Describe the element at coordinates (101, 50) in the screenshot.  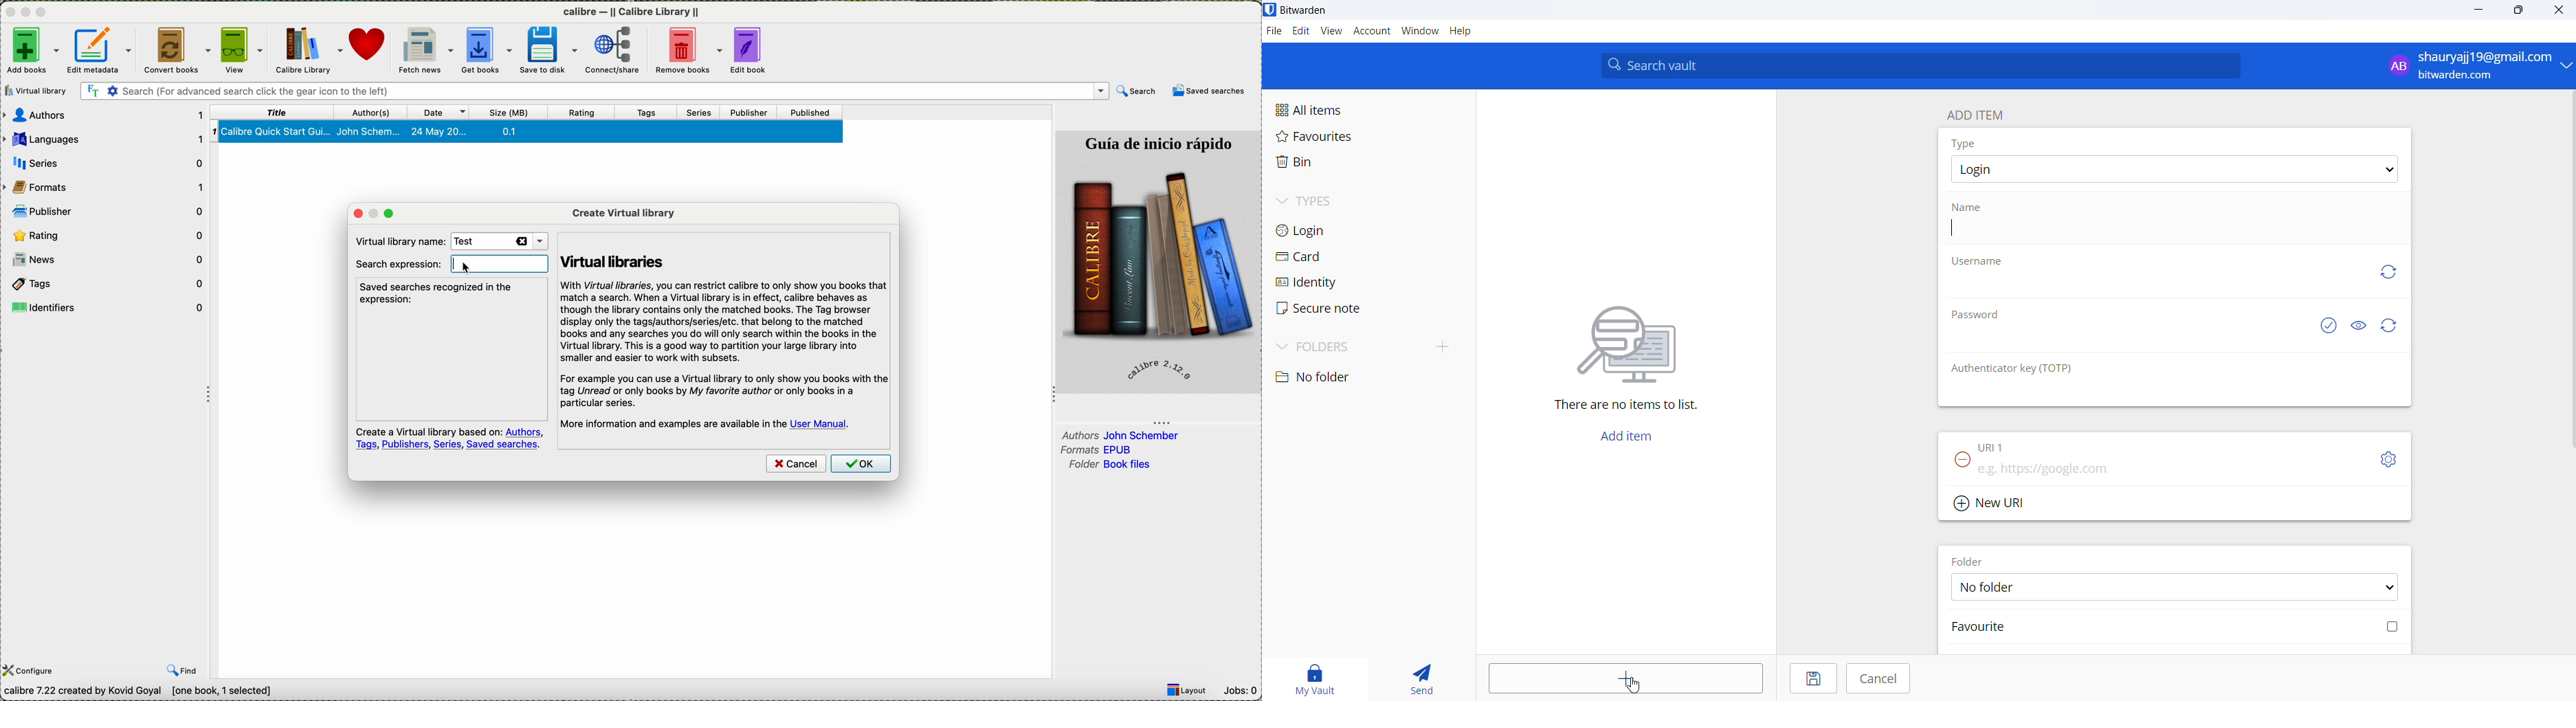
I see `edit metadata` at that location.